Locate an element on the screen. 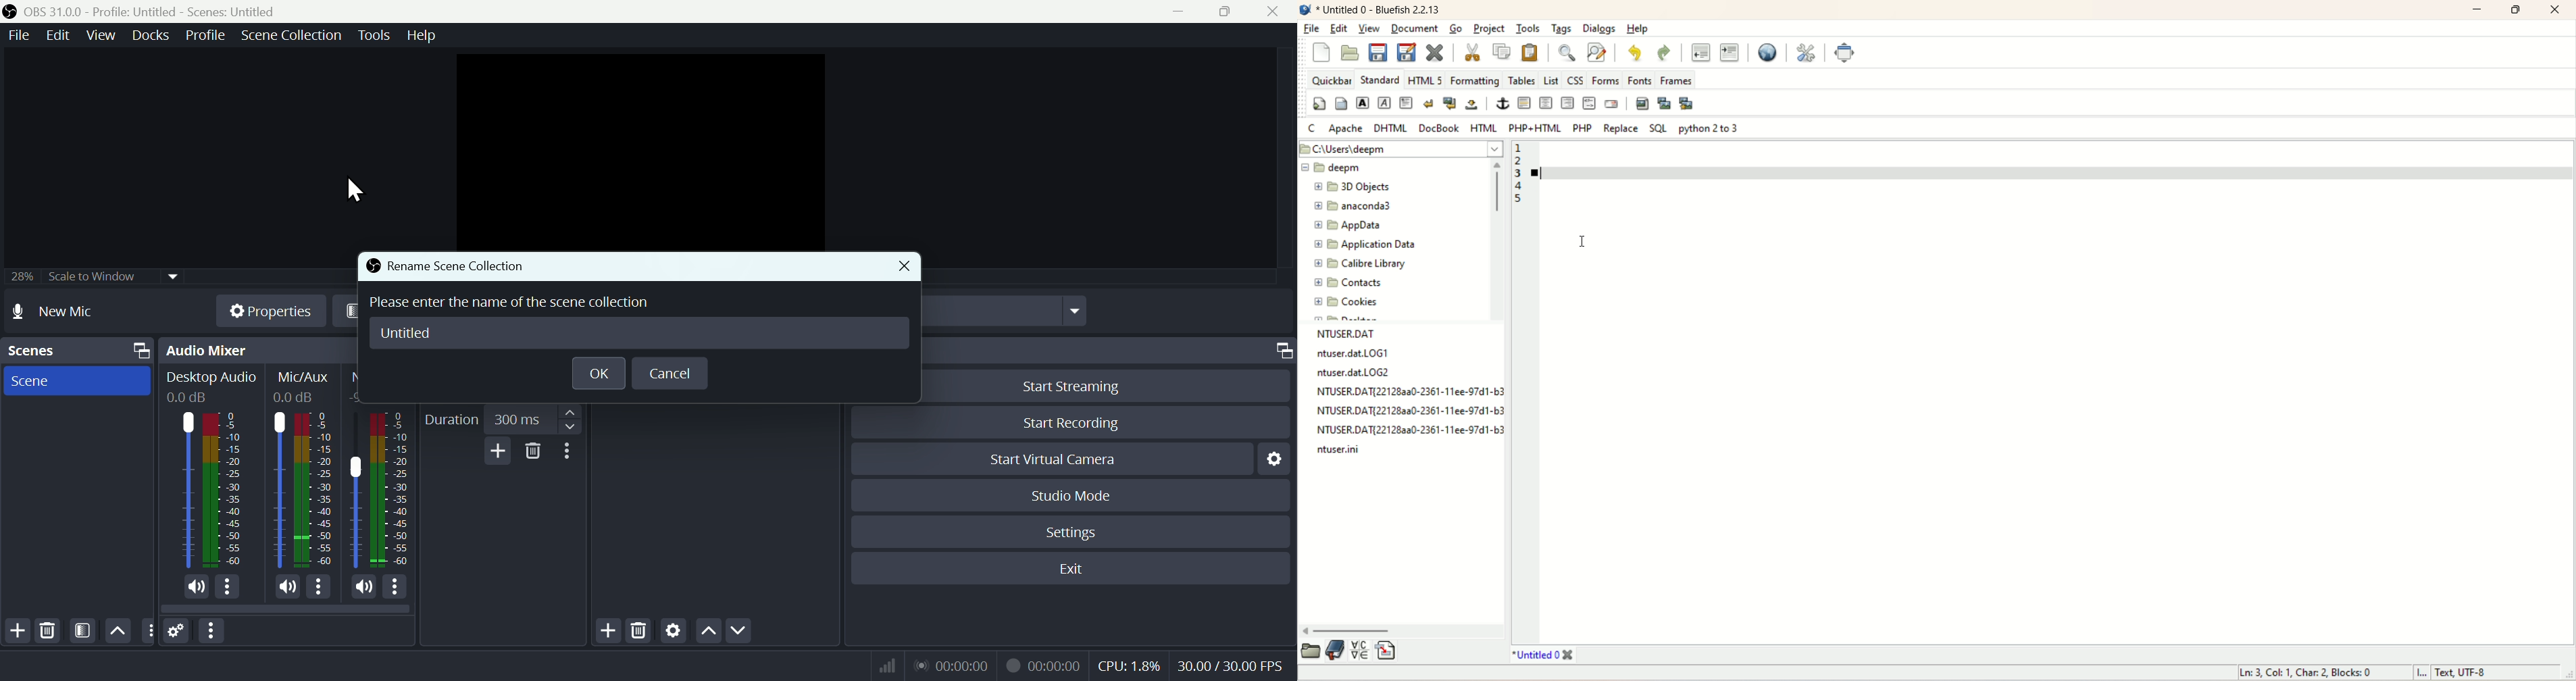 This screenshot has width=2576, height=700. up is located at coordinates (707, 632).